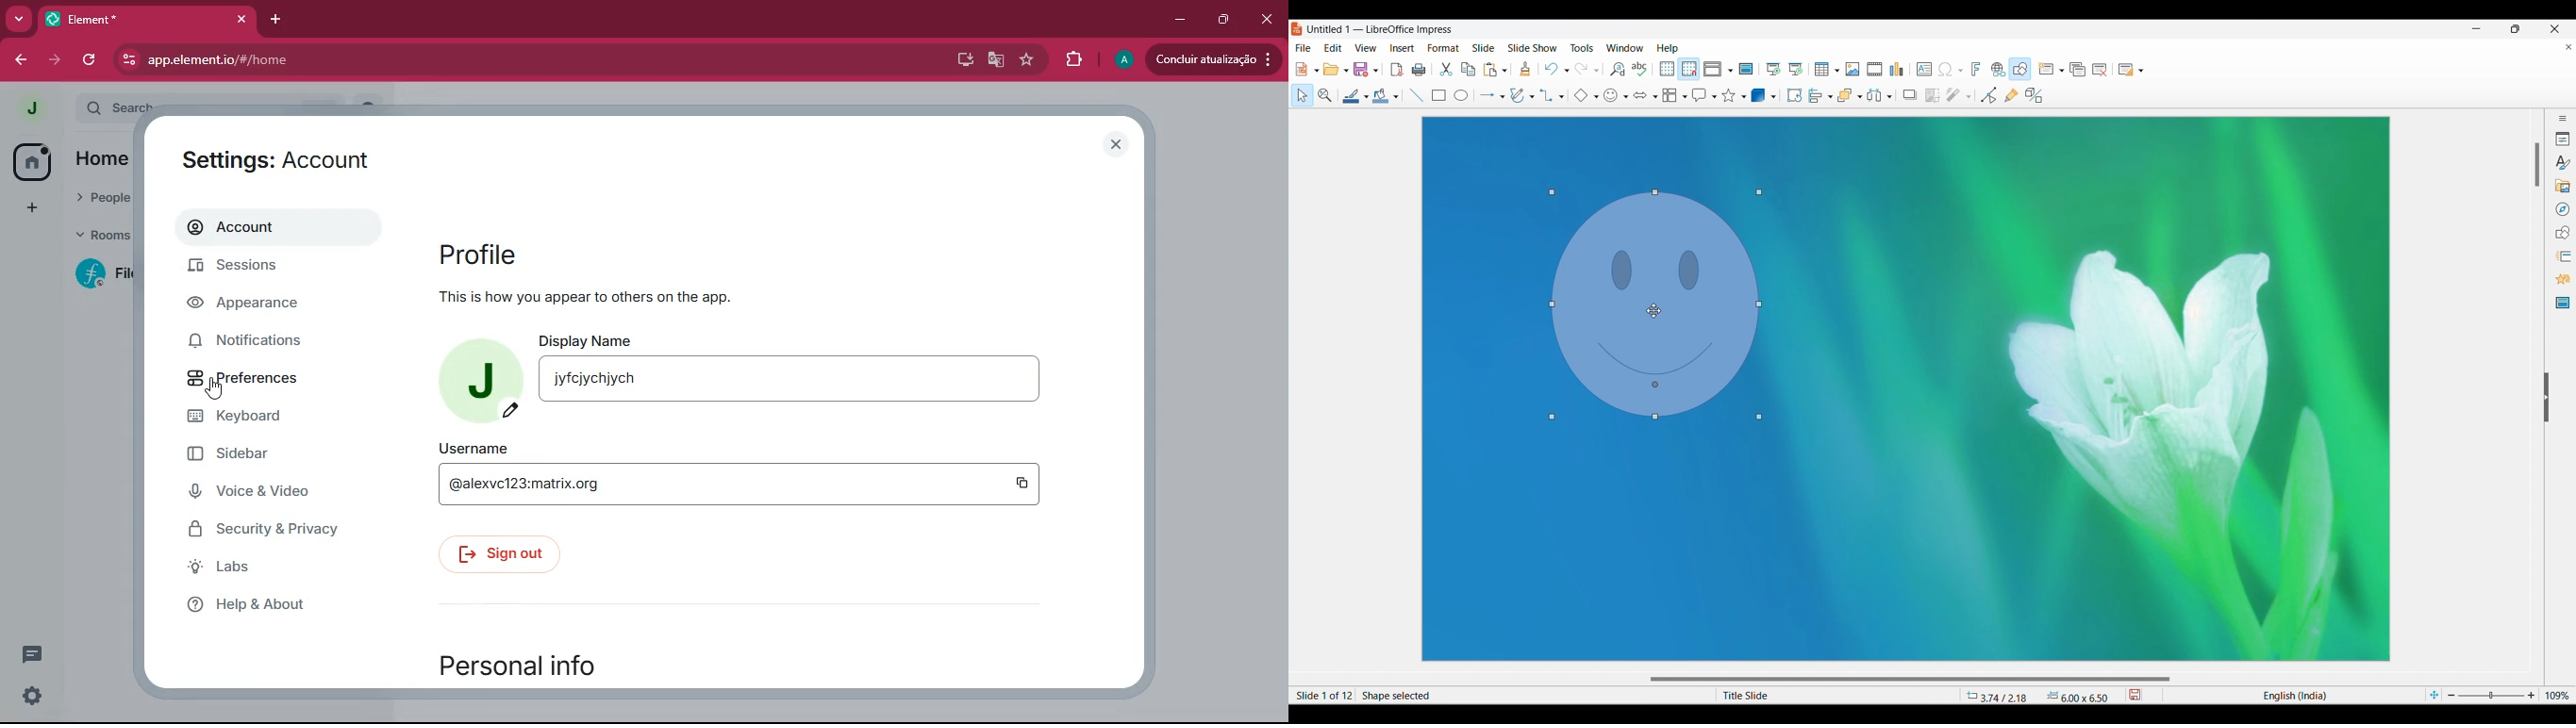 The width and height of the screenshot is (2576, 728). Describe the element at coordinates (58, 60) in the screenshot. I see `forward` at that location.